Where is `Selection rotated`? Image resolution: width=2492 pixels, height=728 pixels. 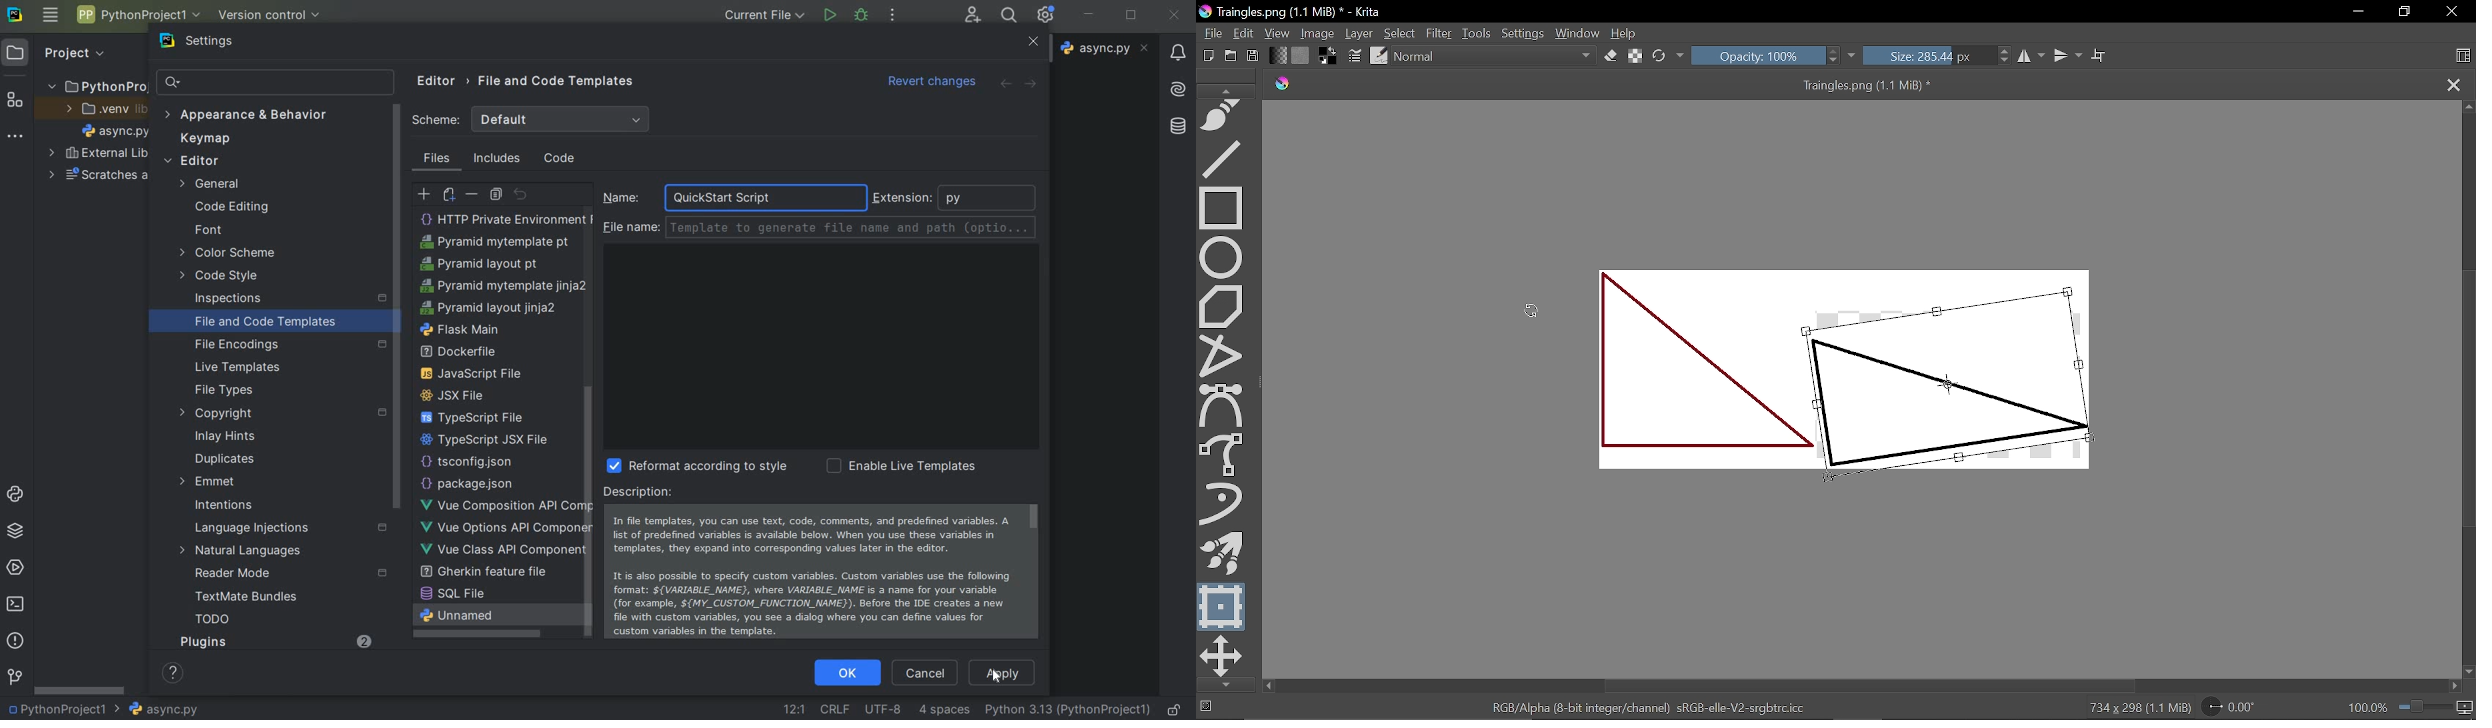
Selection rotated is located at coordinates (1984, 383).